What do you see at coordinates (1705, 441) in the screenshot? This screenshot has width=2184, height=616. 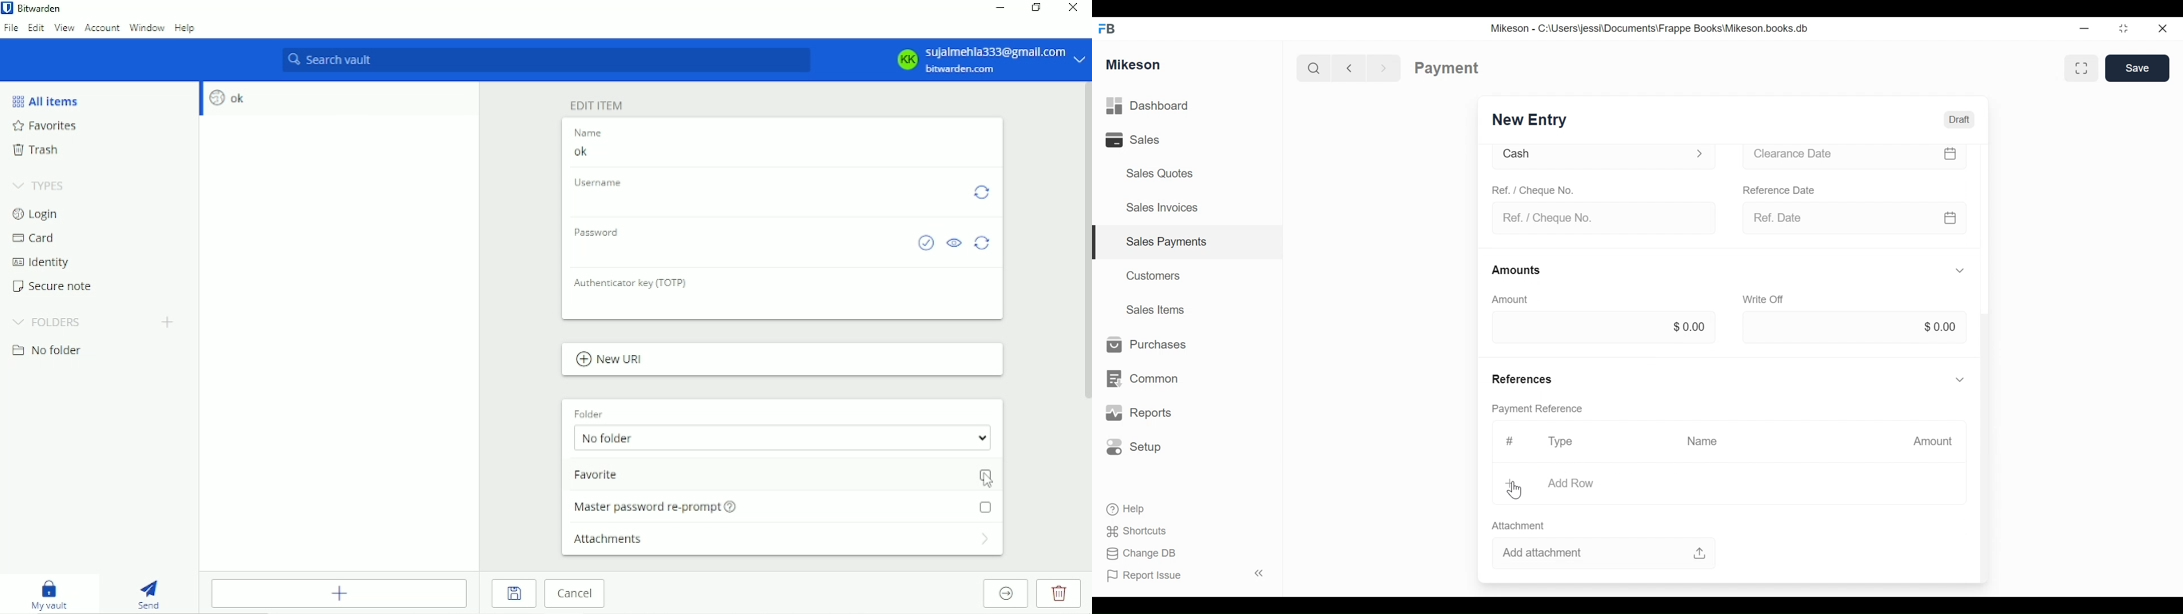 I see `Name` at bounding box center [1705, 441].